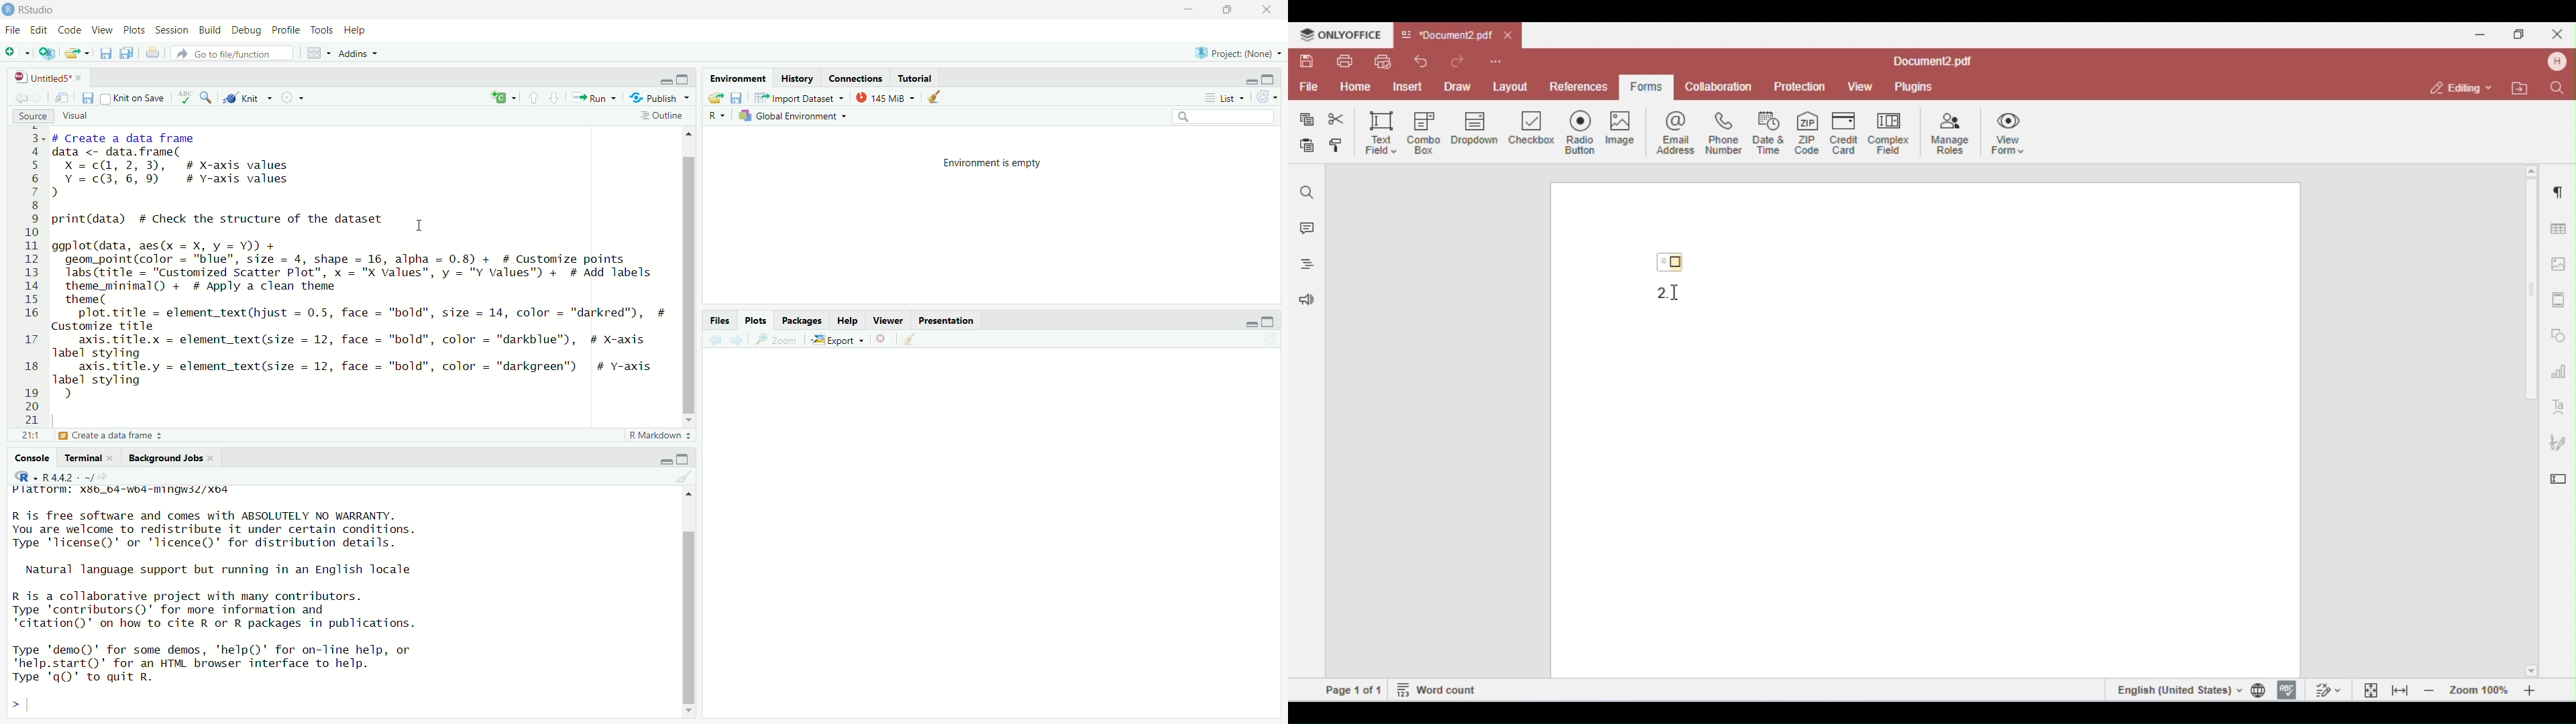 This screenshot has width=2576, height=728. I want to click on Tutorial, so click(916, 80).